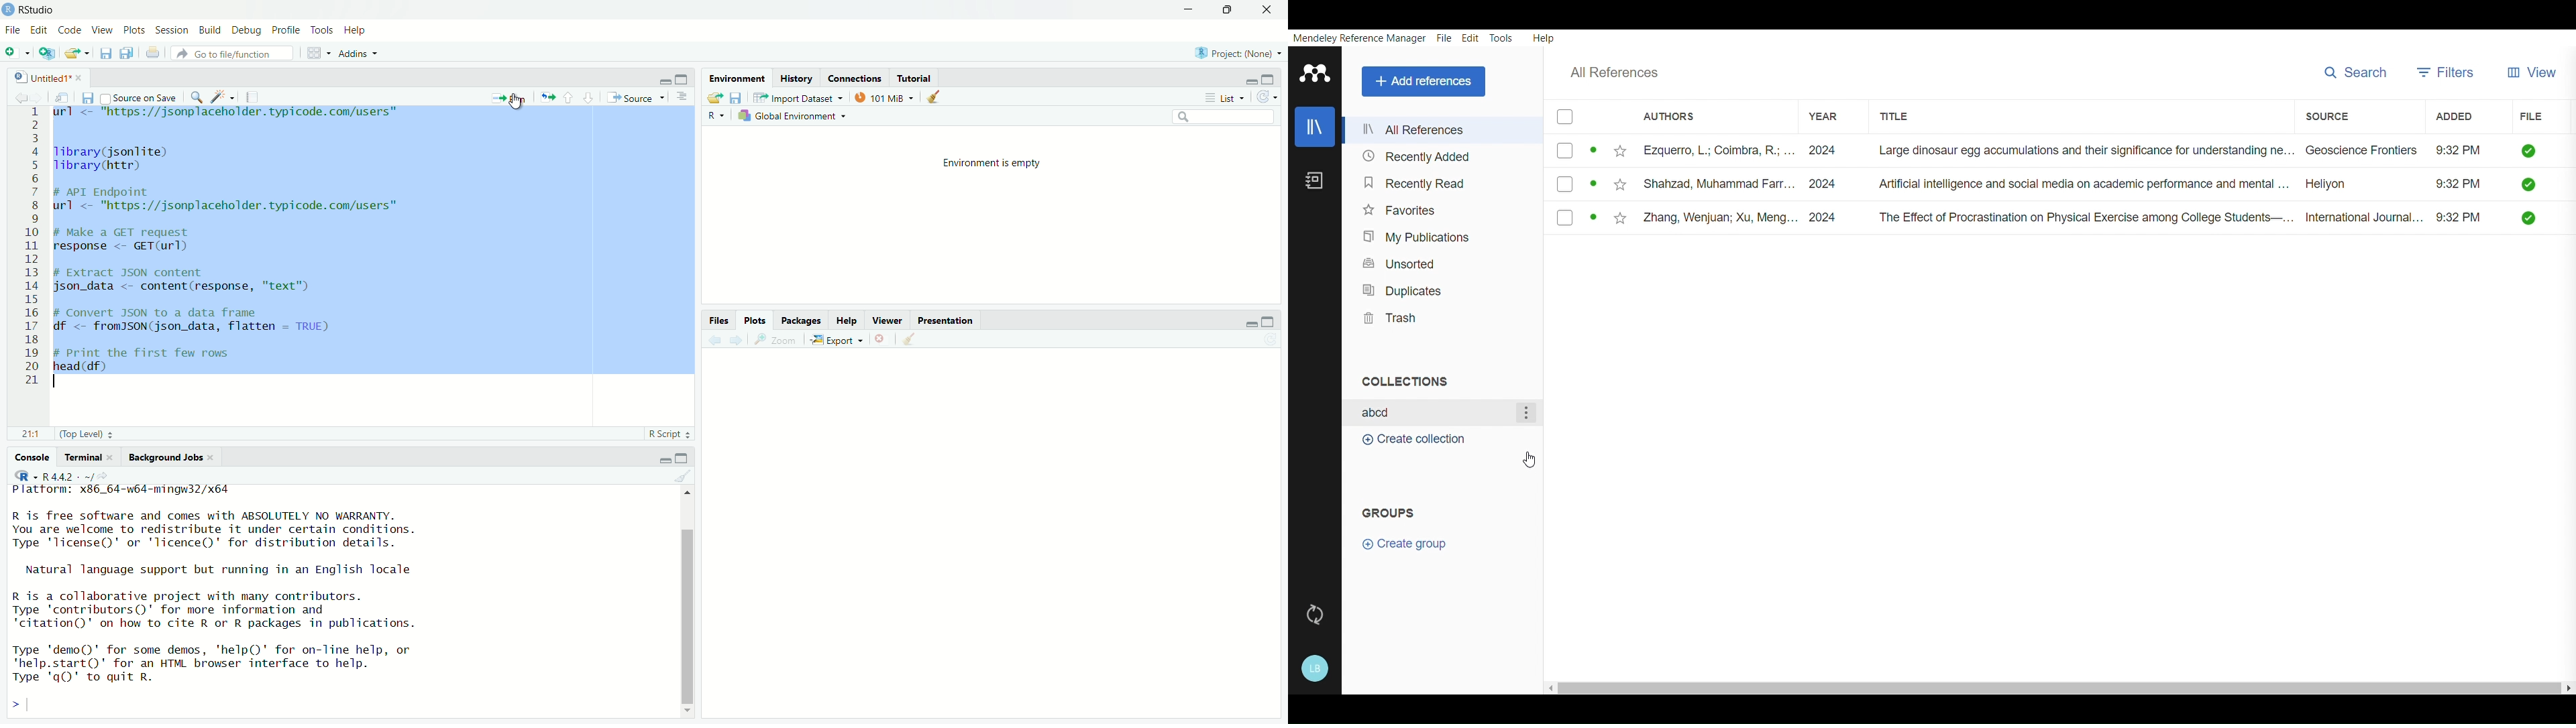 This screenshot has width=2576, height=728. I want to click on Notebook, so click(1316, 182).